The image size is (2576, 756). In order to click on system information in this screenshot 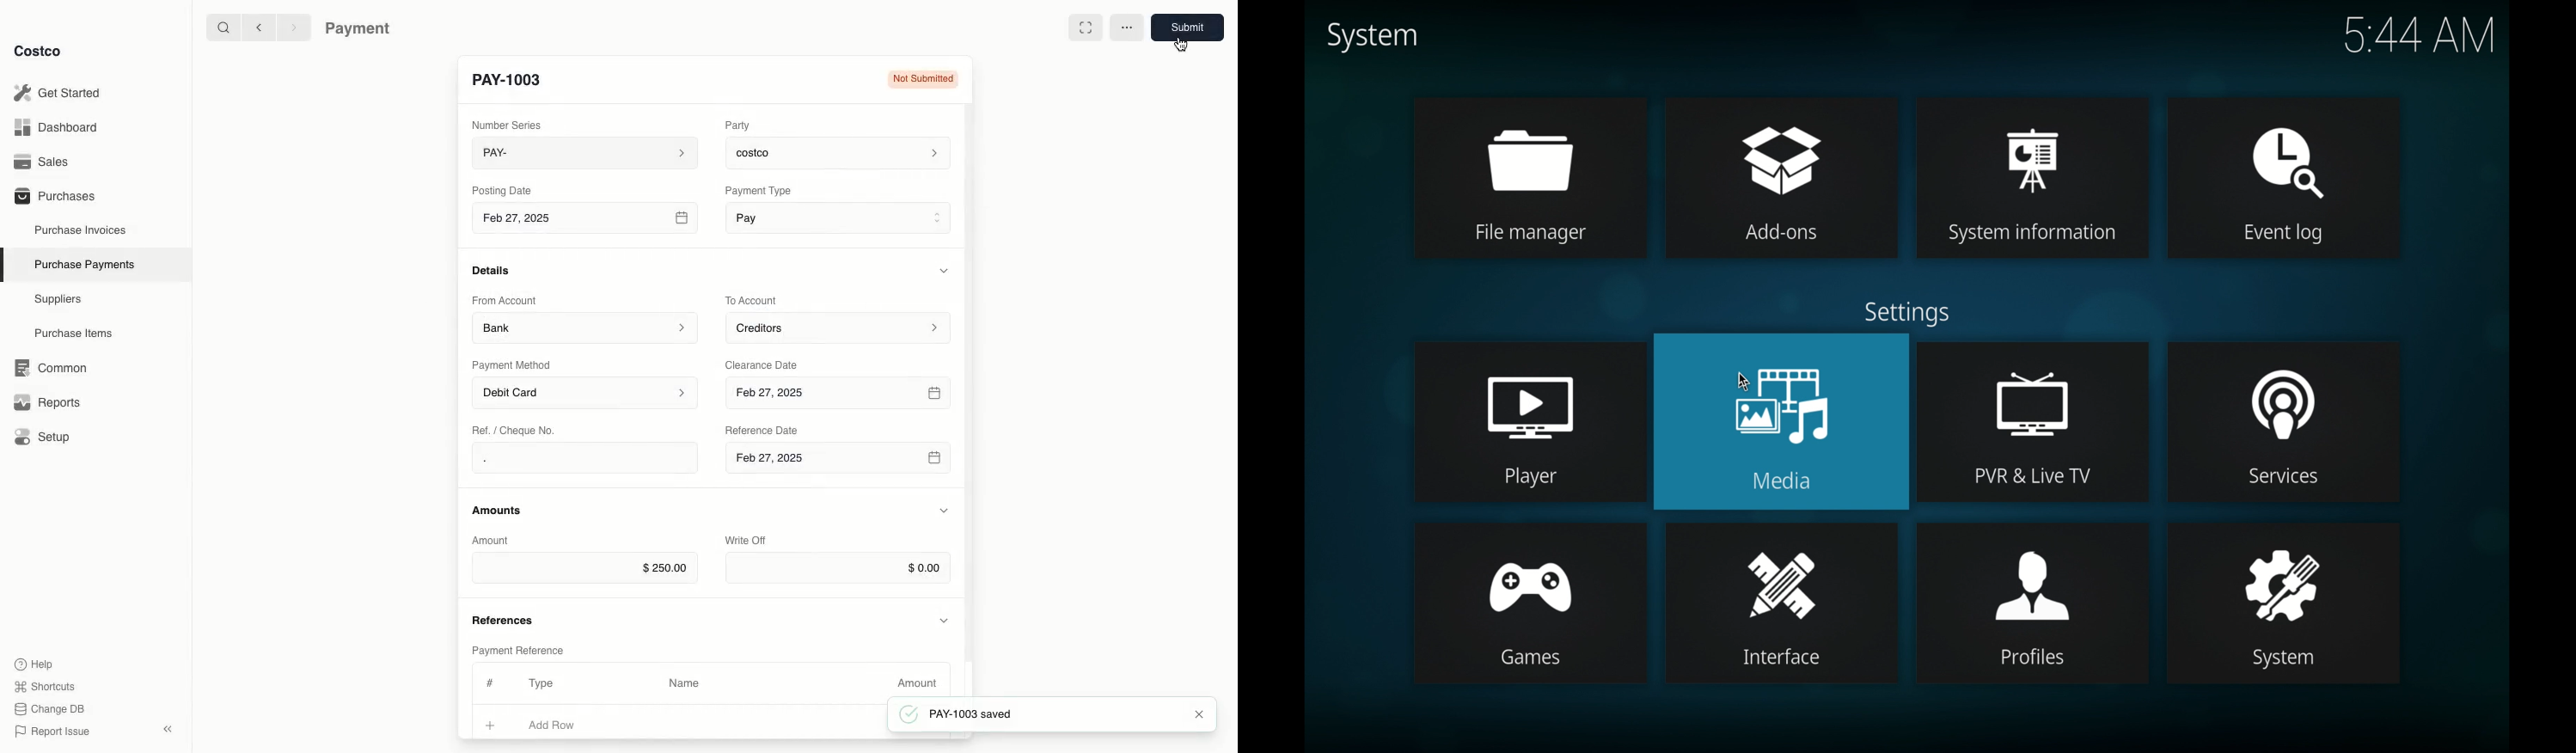, I will do `click(2034, 178)`.